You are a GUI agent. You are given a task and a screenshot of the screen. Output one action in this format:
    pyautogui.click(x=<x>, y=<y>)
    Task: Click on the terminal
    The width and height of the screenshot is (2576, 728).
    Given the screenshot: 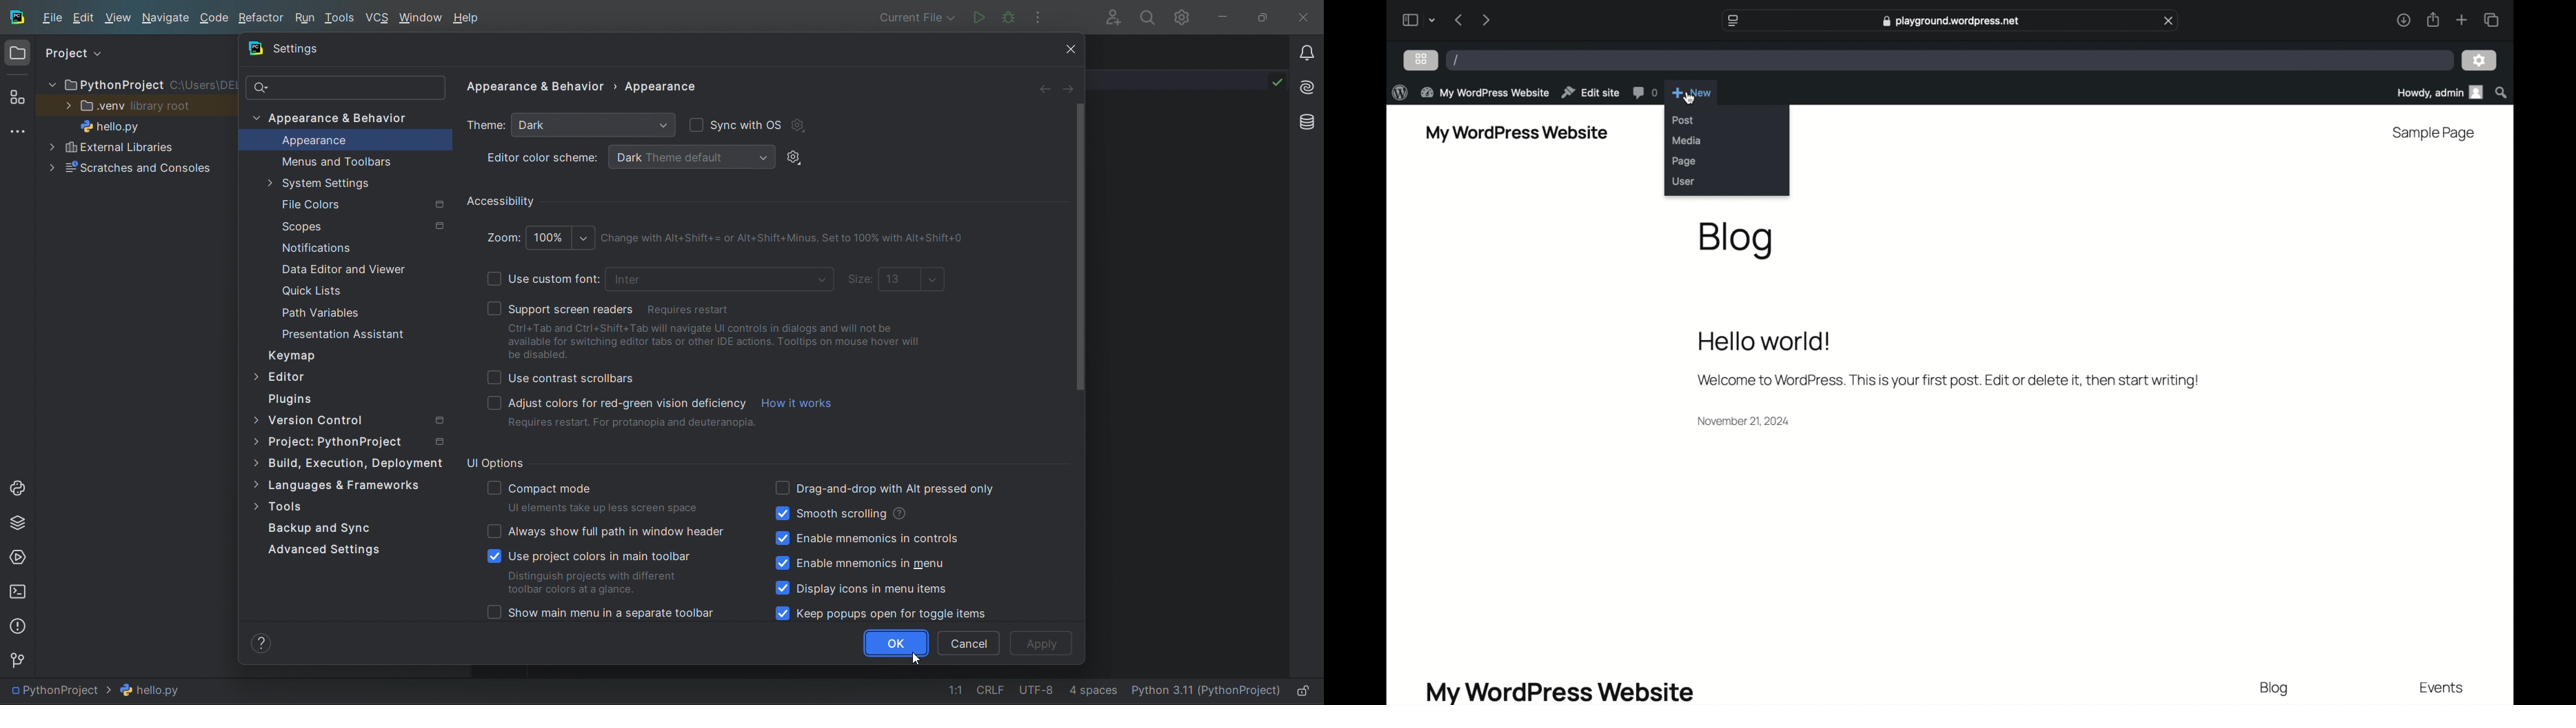 What is the action you would take?
    pyautogui.click(x=17, y=593)
    